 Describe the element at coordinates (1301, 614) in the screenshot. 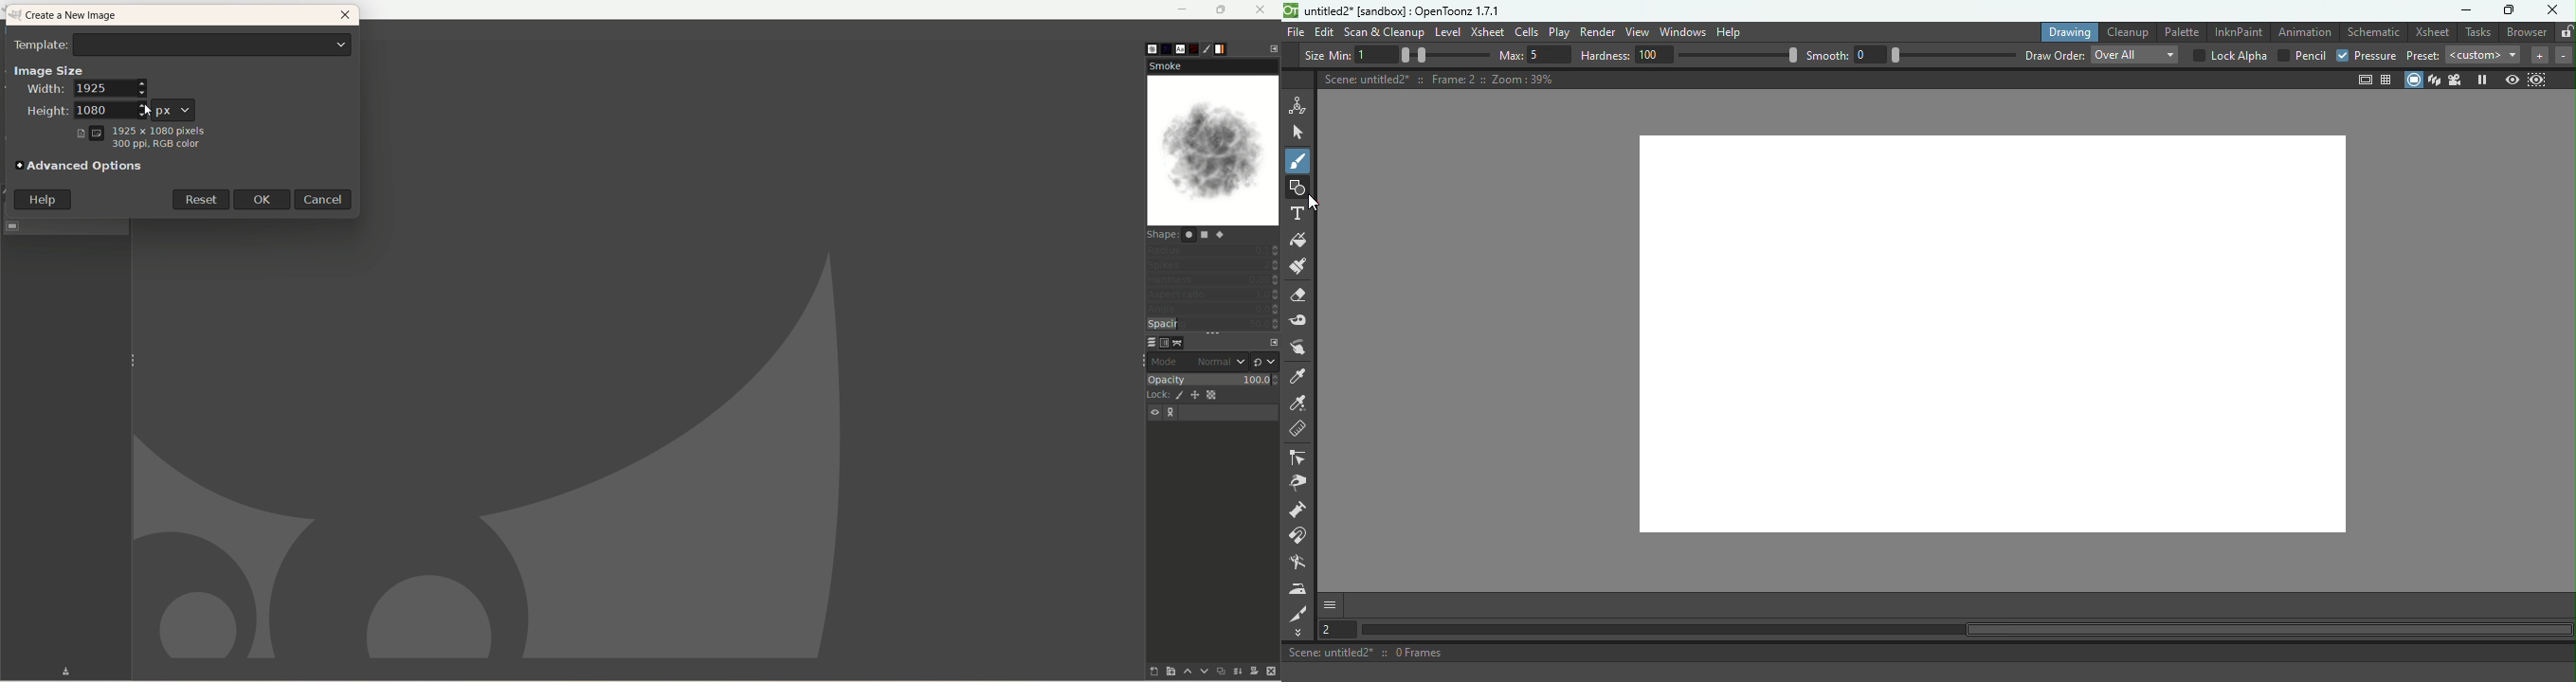

I see `Cutter tool` at that location.